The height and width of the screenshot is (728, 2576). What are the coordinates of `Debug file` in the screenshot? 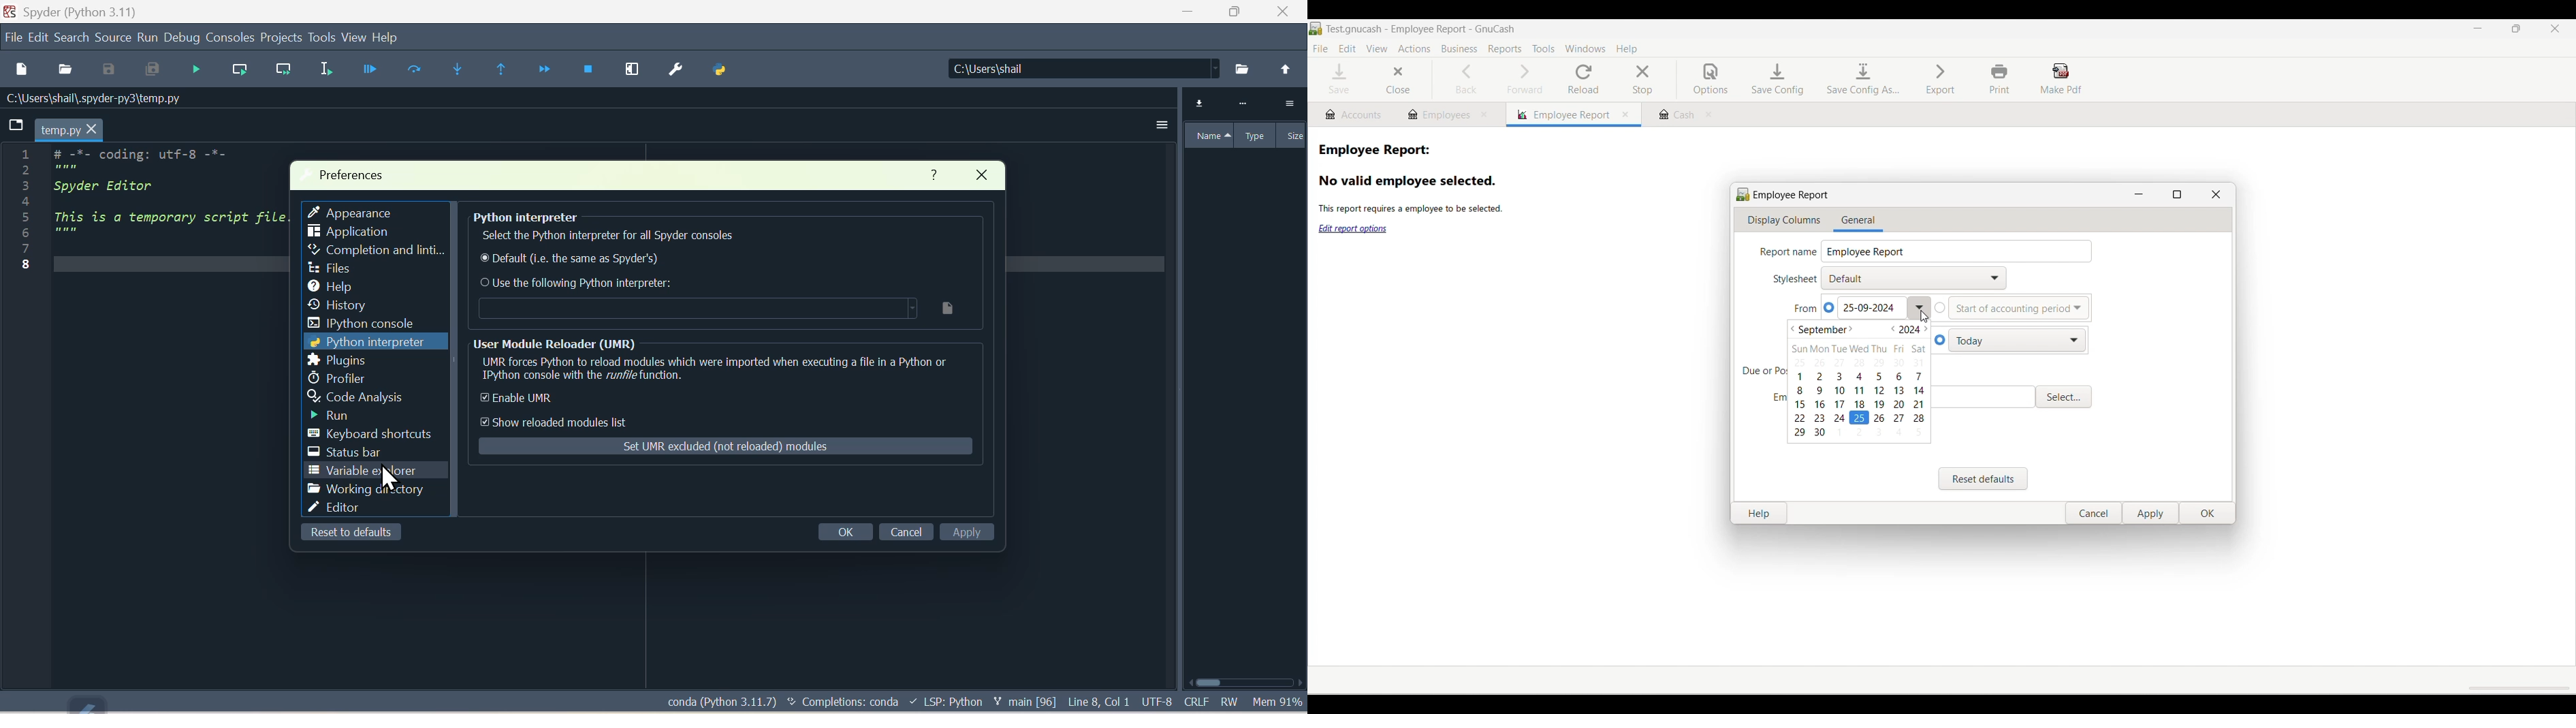 It's located at (195, 69).